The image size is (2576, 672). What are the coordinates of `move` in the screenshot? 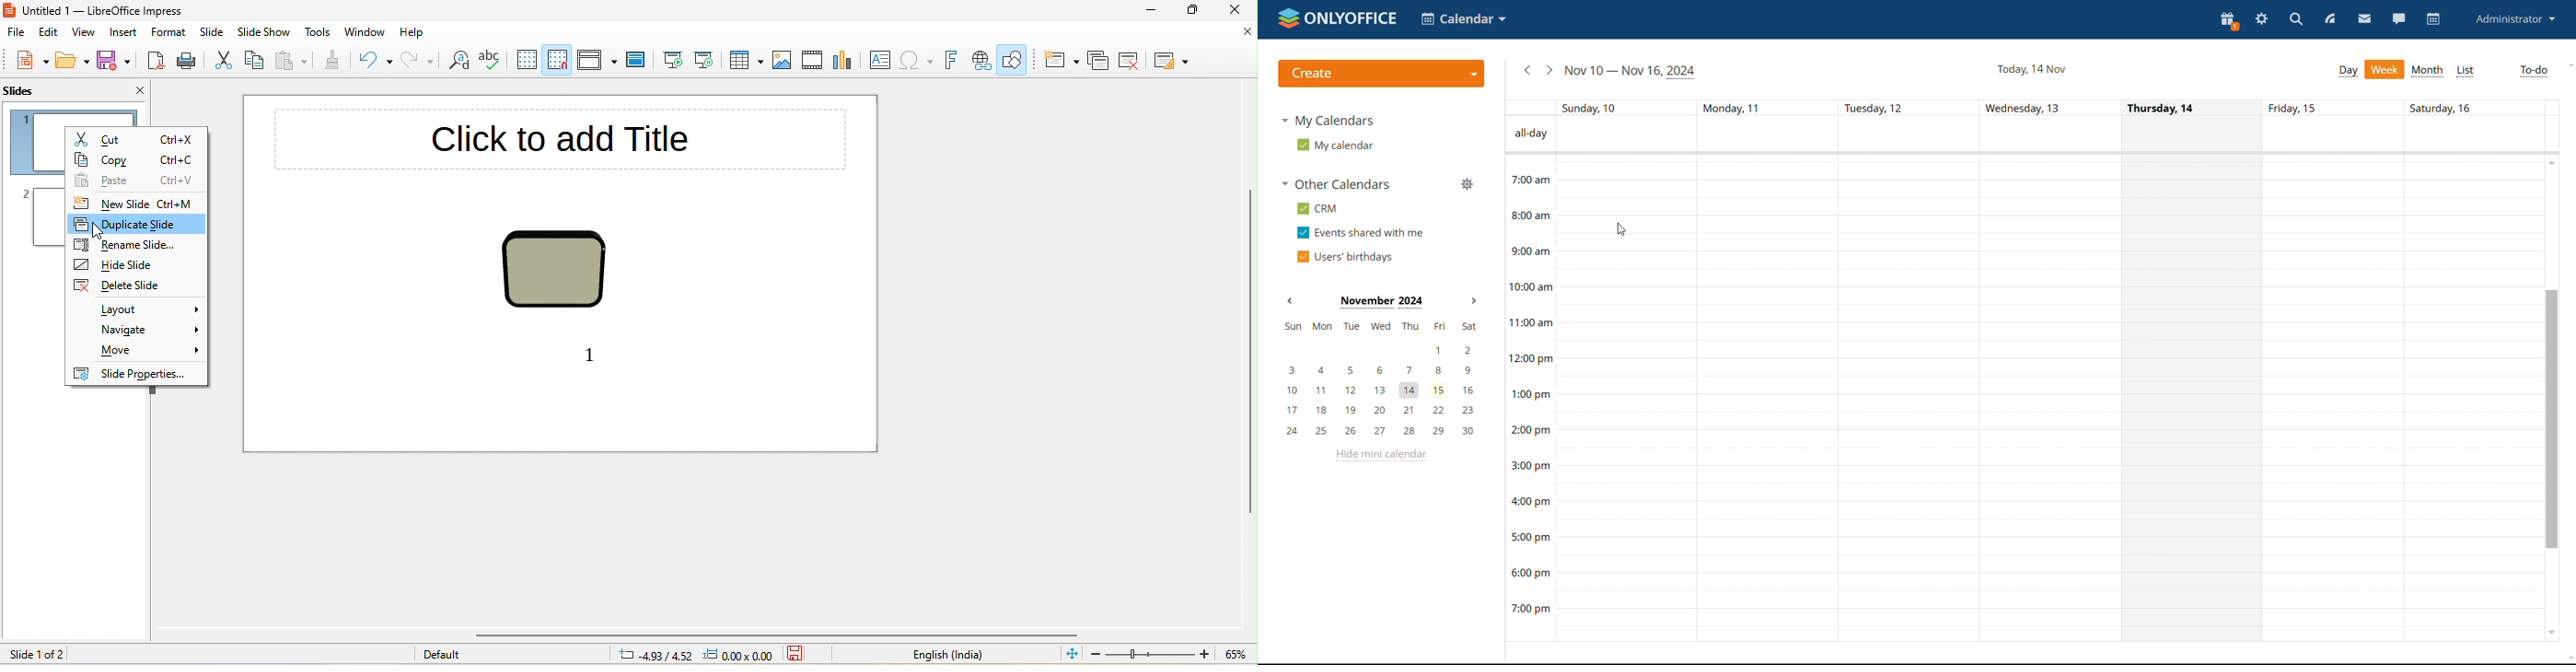 It's located at (138, 350).